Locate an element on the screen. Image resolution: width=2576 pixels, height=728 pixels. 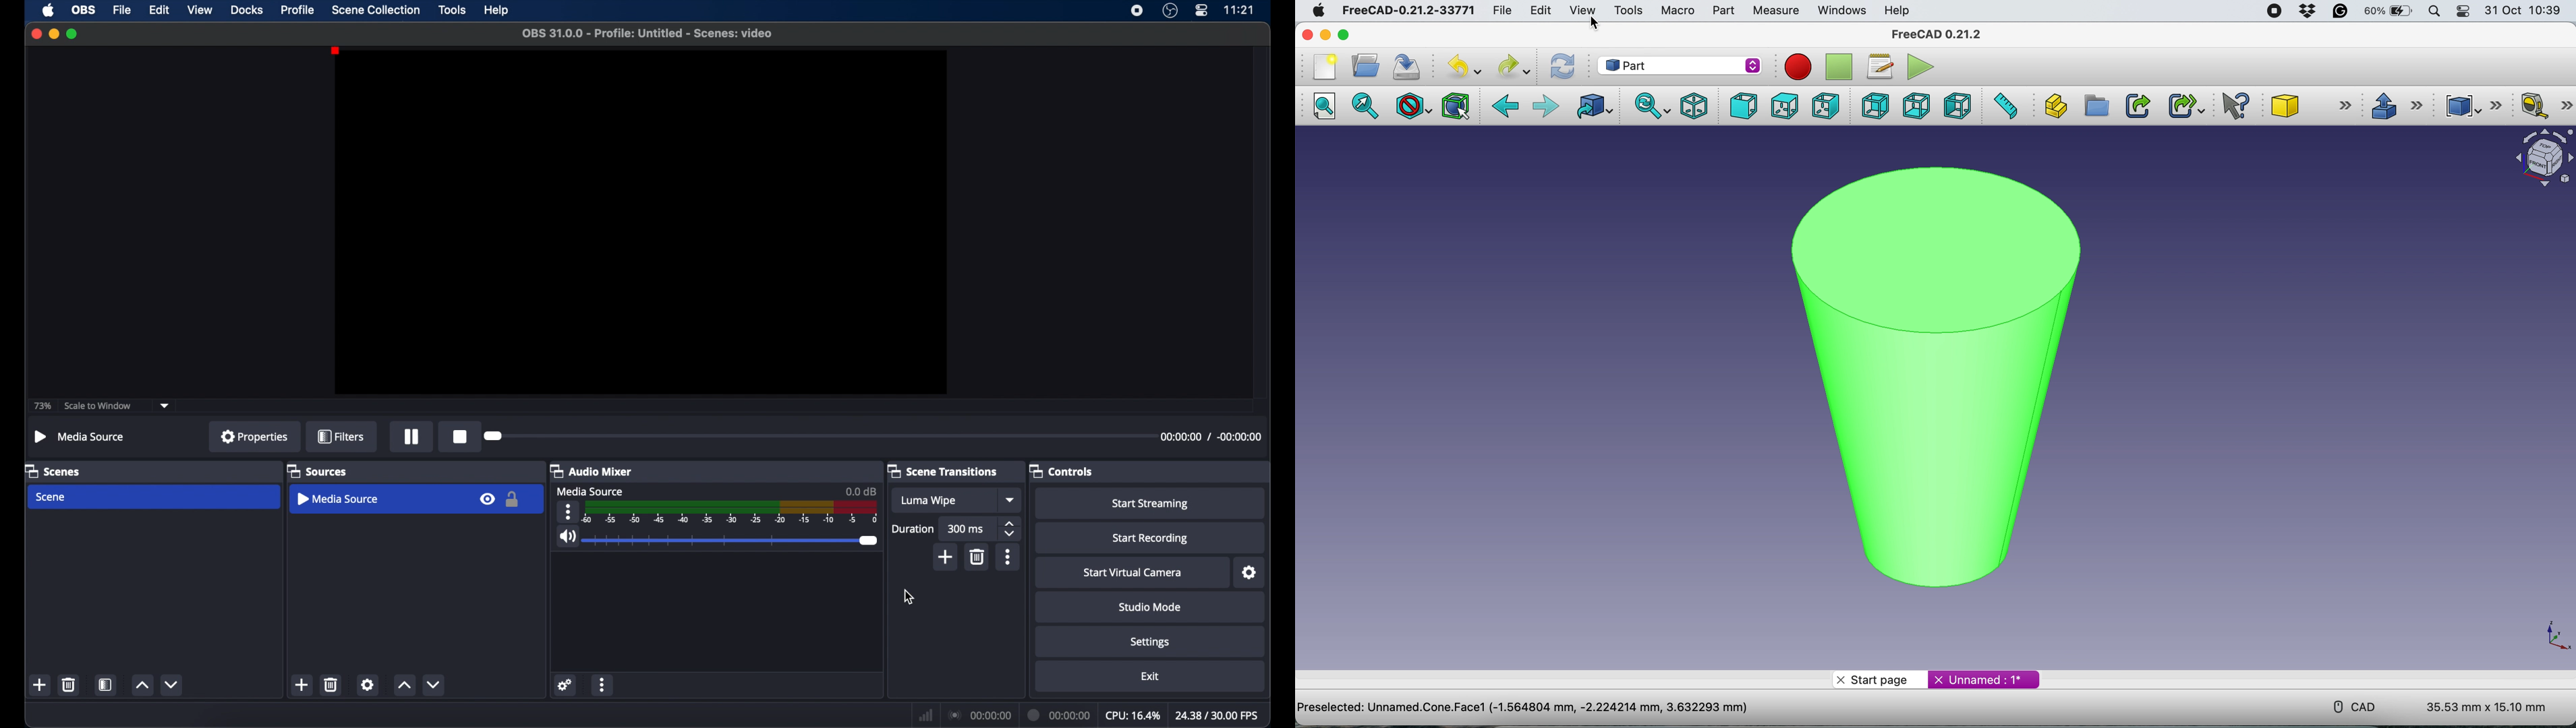
freecad 0.21.2 is located at coordinates (1935, 34).